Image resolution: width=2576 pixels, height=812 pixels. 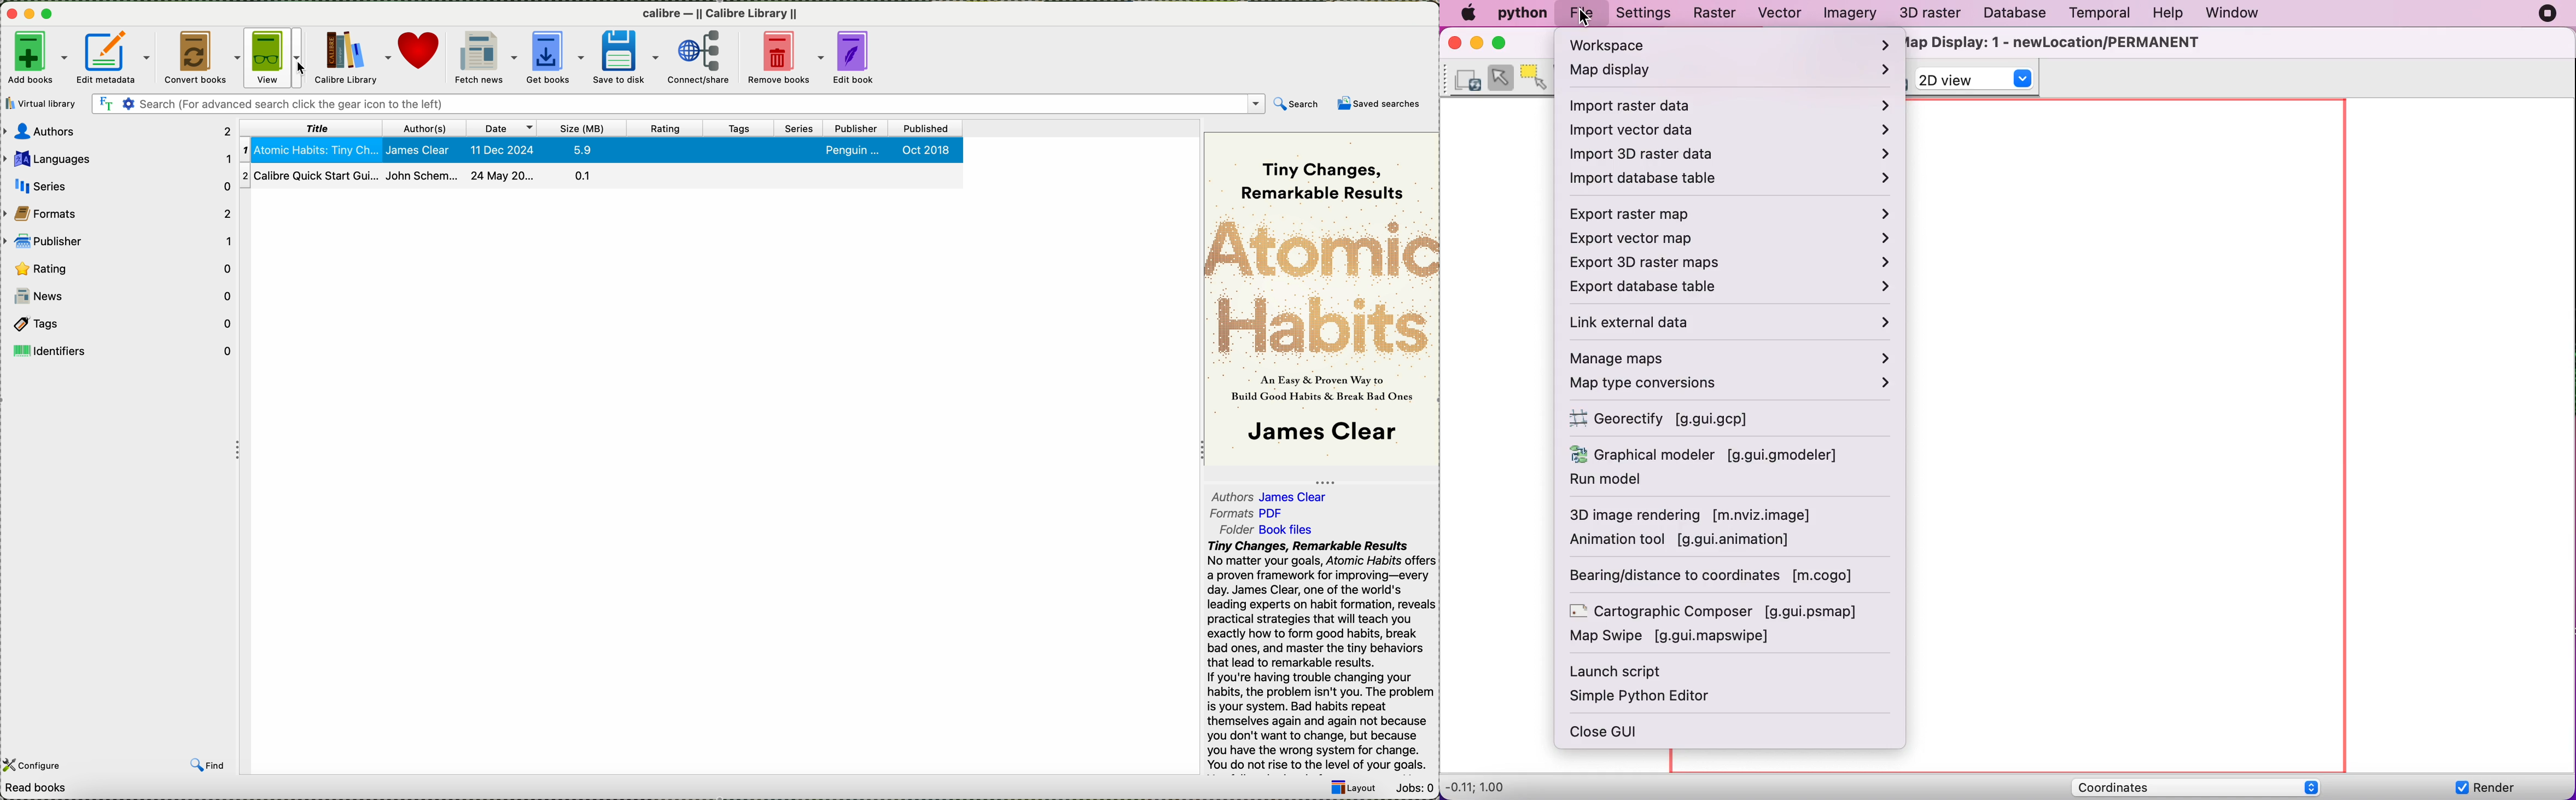 I want to click on Jobs: 0, so click(x=1415, y=787).